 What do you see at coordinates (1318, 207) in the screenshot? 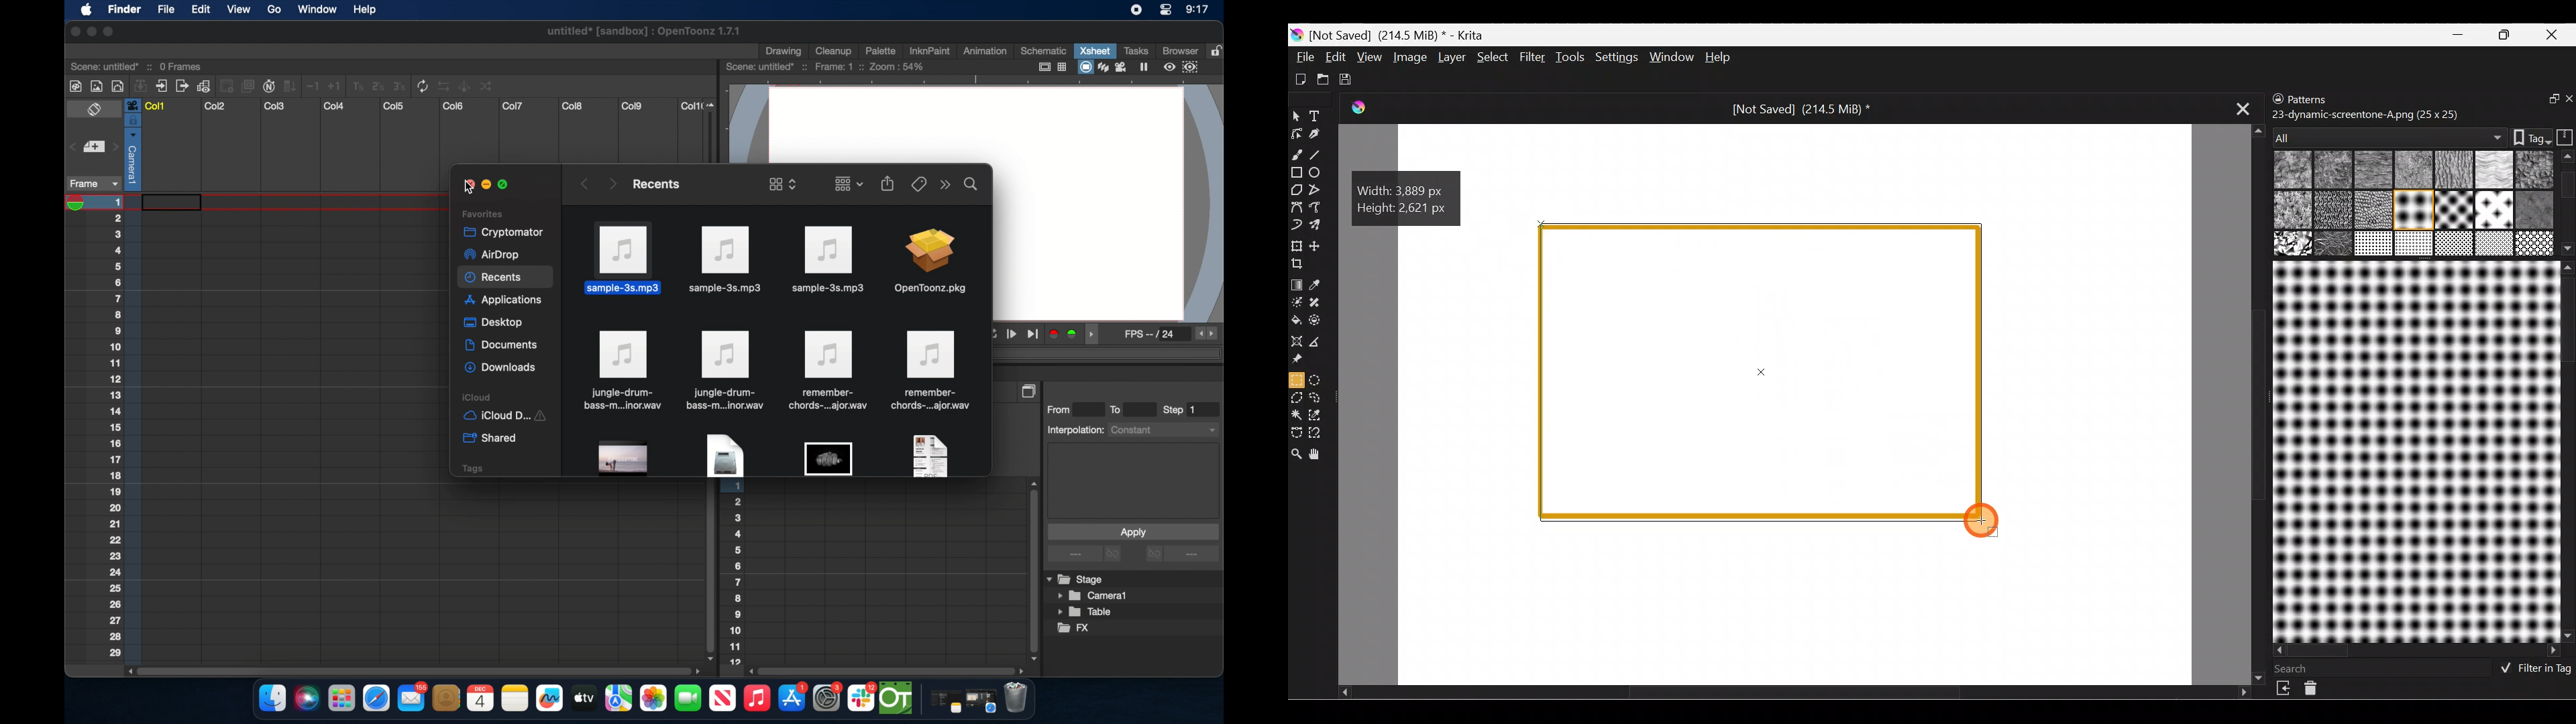
I see `Freehand path tool` at bounding box center [1318, 207].